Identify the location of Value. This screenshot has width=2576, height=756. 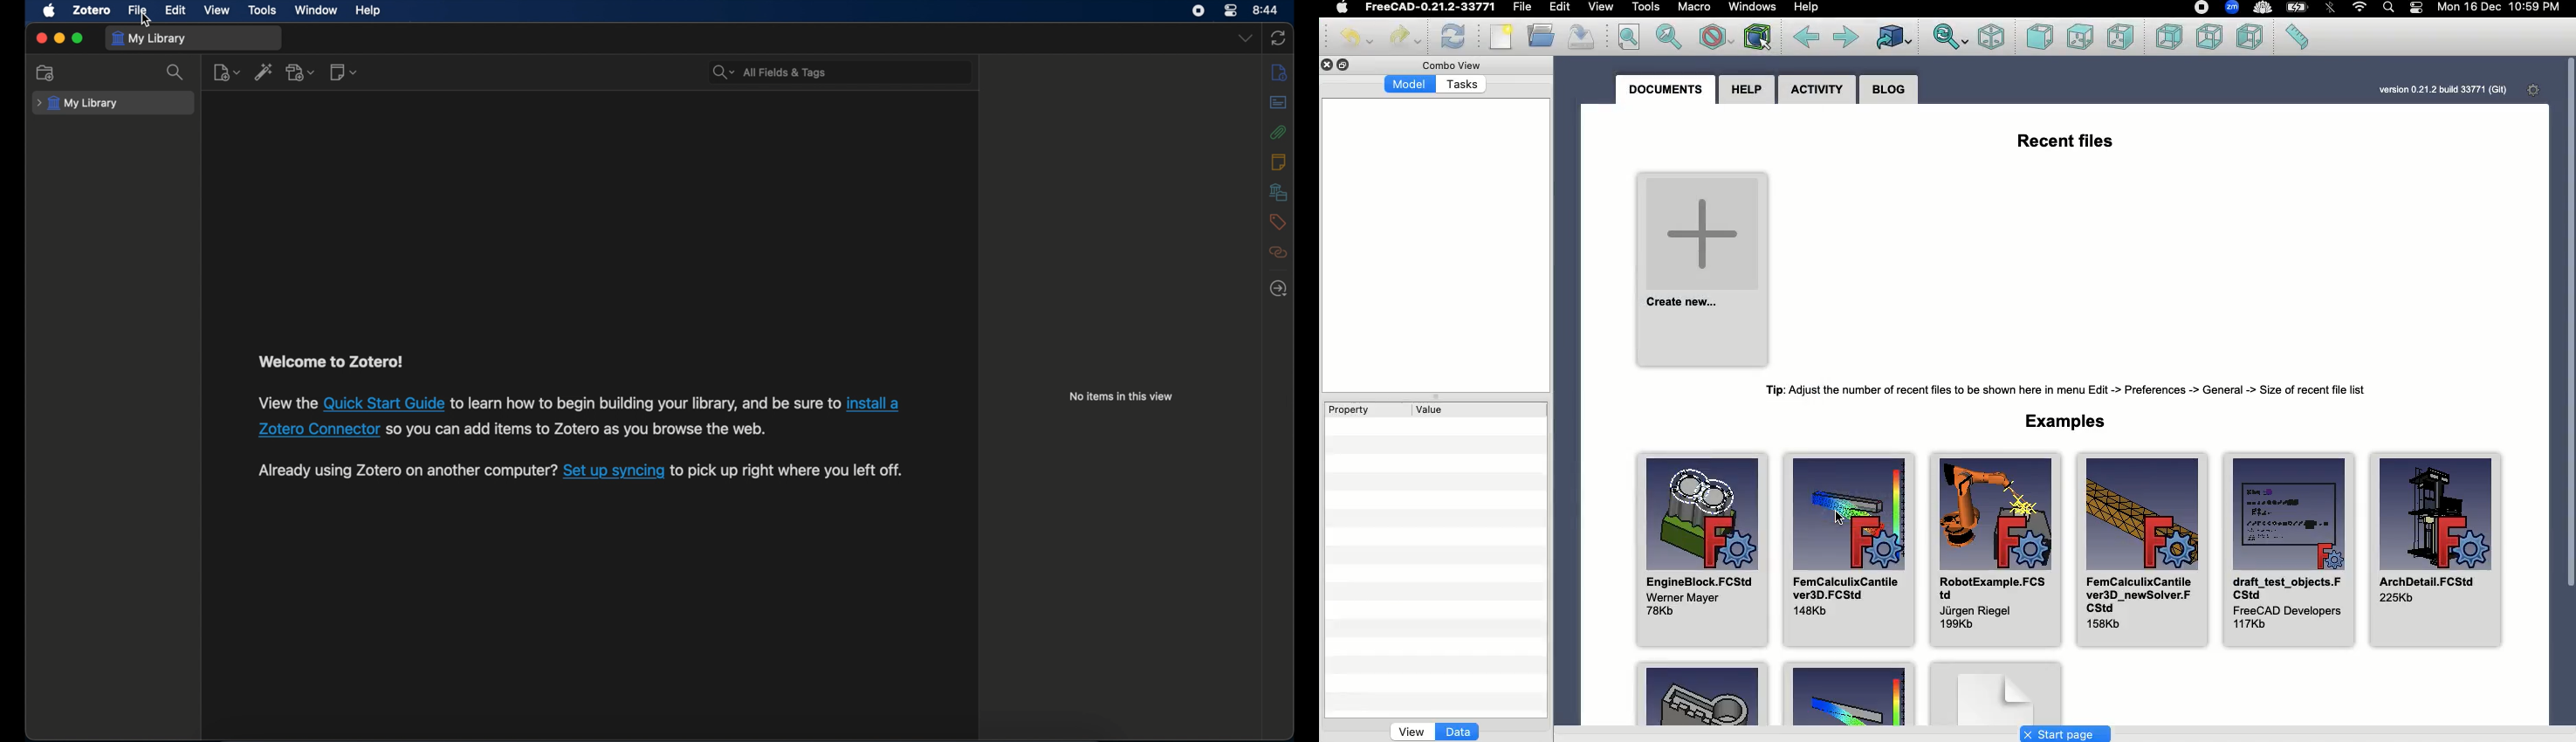
(1439, 410).